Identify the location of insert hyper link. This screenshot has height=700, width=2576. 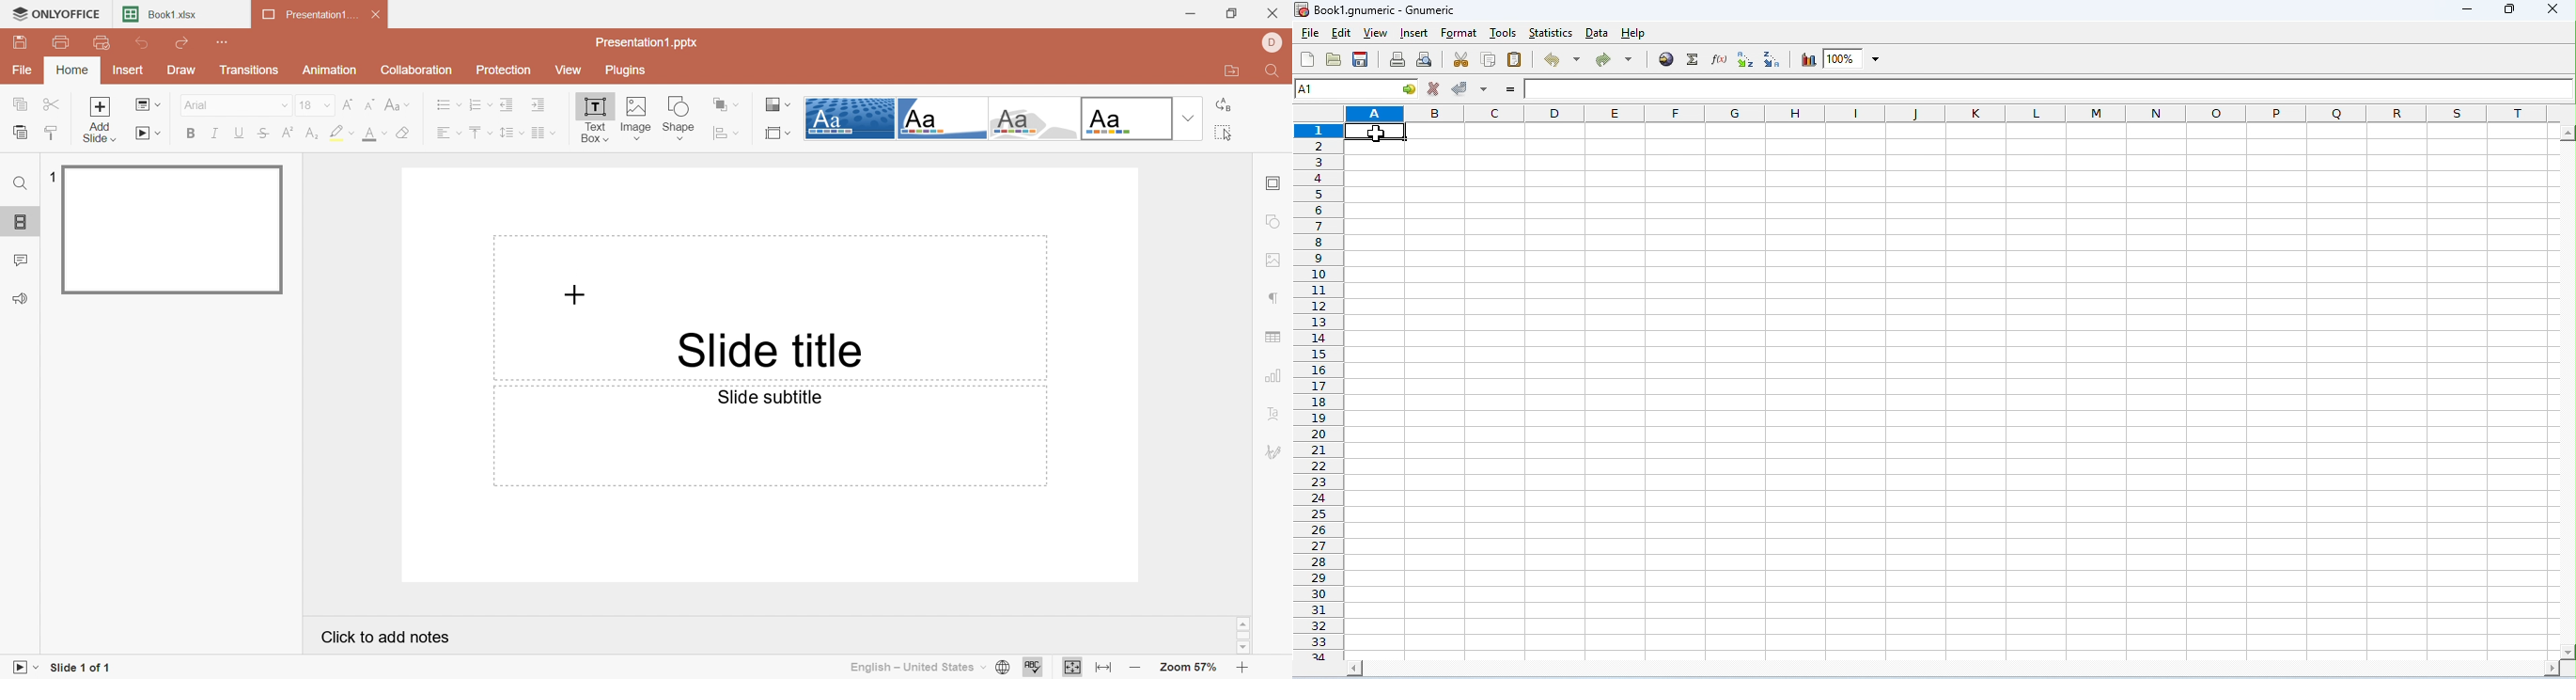
(1668, 58).